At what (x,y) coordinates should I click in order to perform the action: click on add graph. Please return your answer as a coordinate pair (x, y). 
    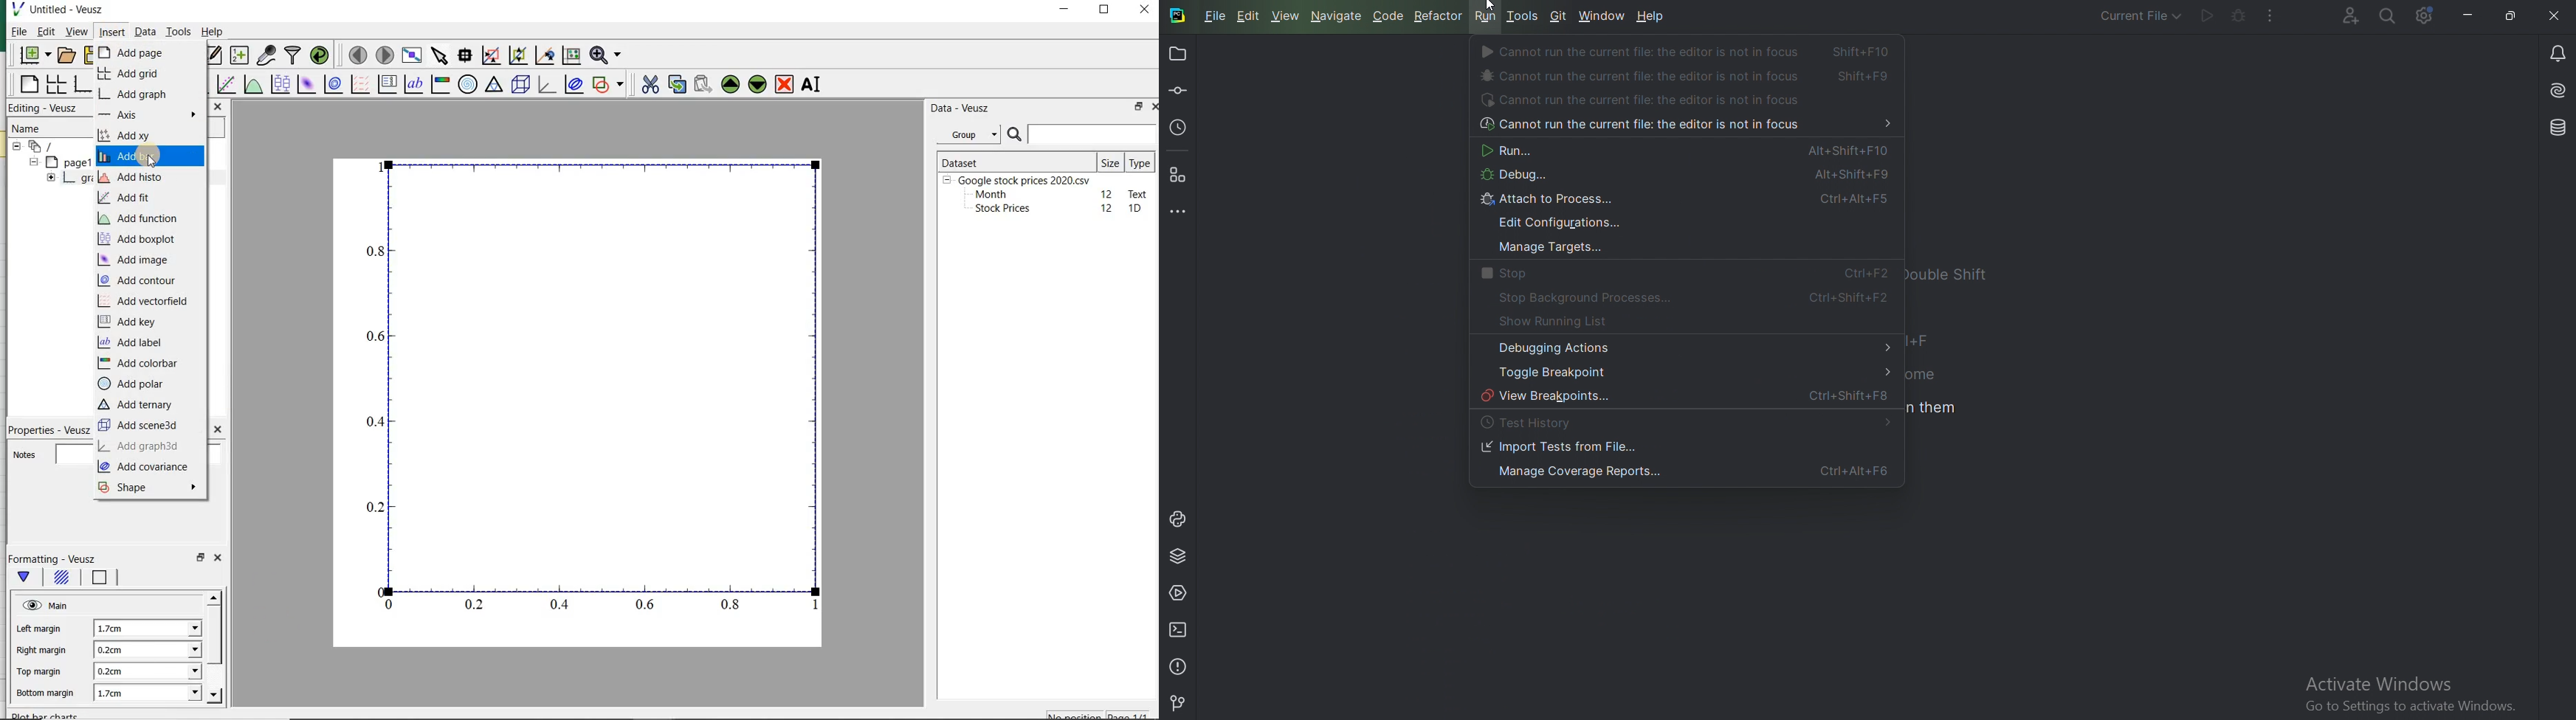
    Looking at the image, I should click on (143, 94).